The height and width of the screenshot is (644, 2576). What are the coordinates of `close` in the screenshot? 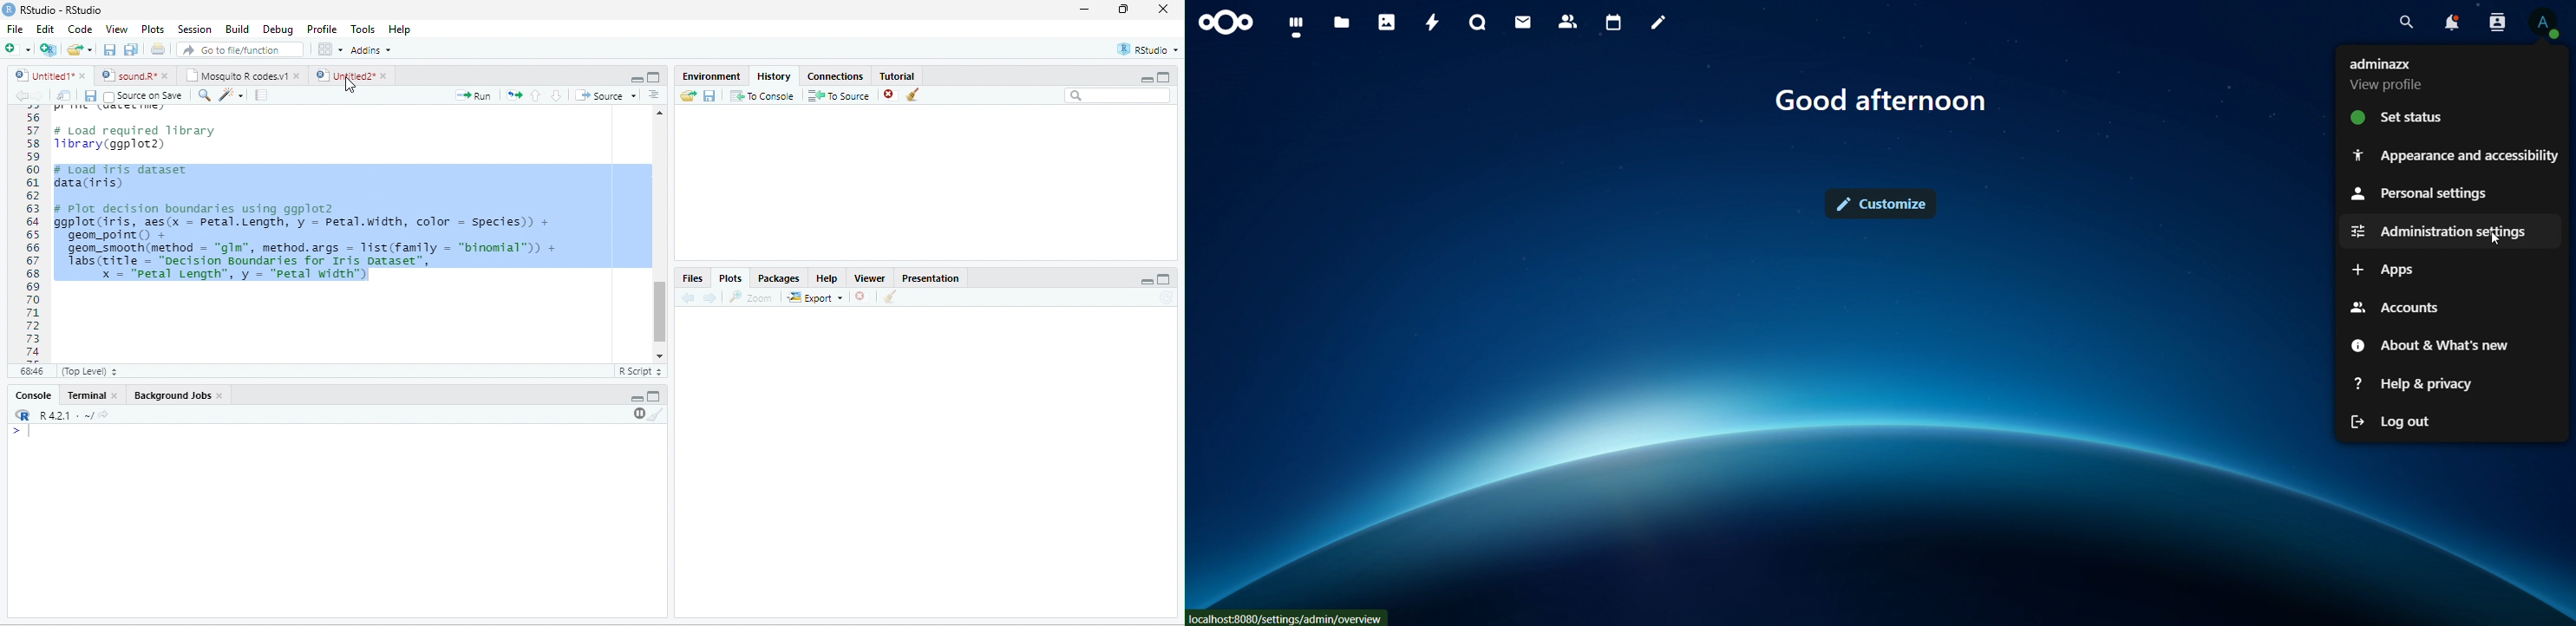 It's located at (298, 76).